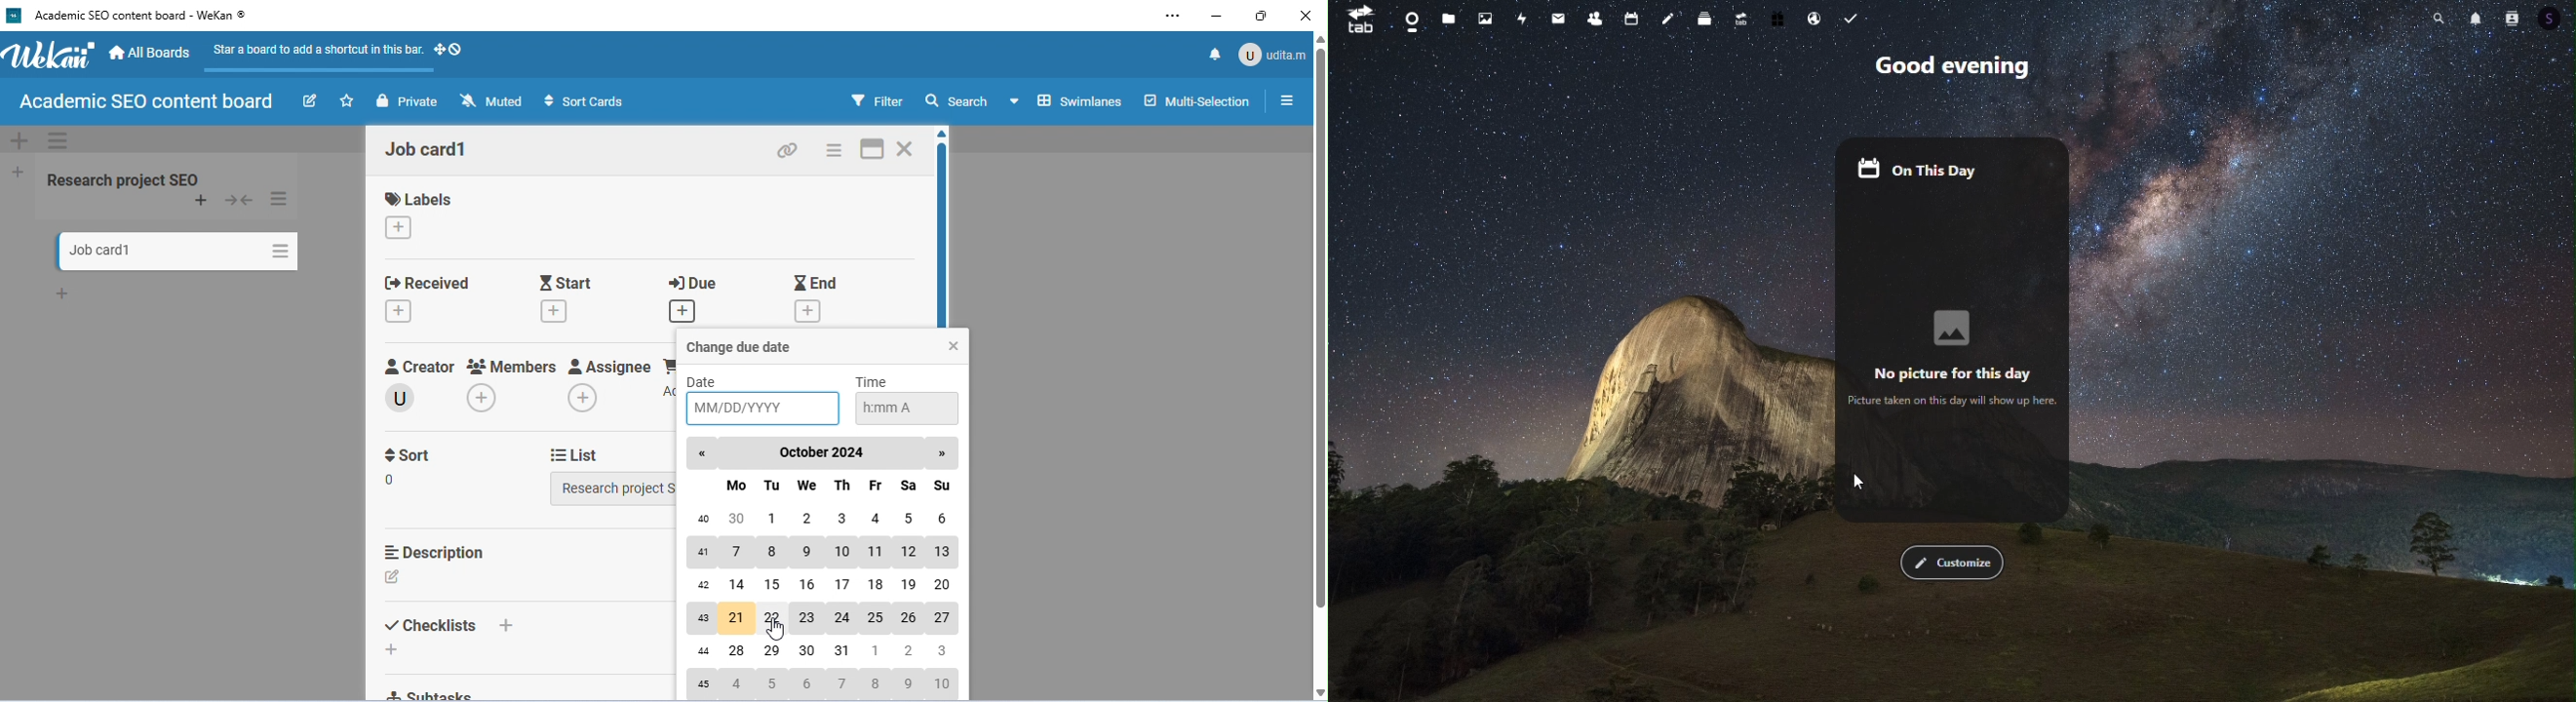 This screenshot has height=728, width=2576. Describe the element at coordinates (874, 101) in the screenshot. I see `filter` at that location.